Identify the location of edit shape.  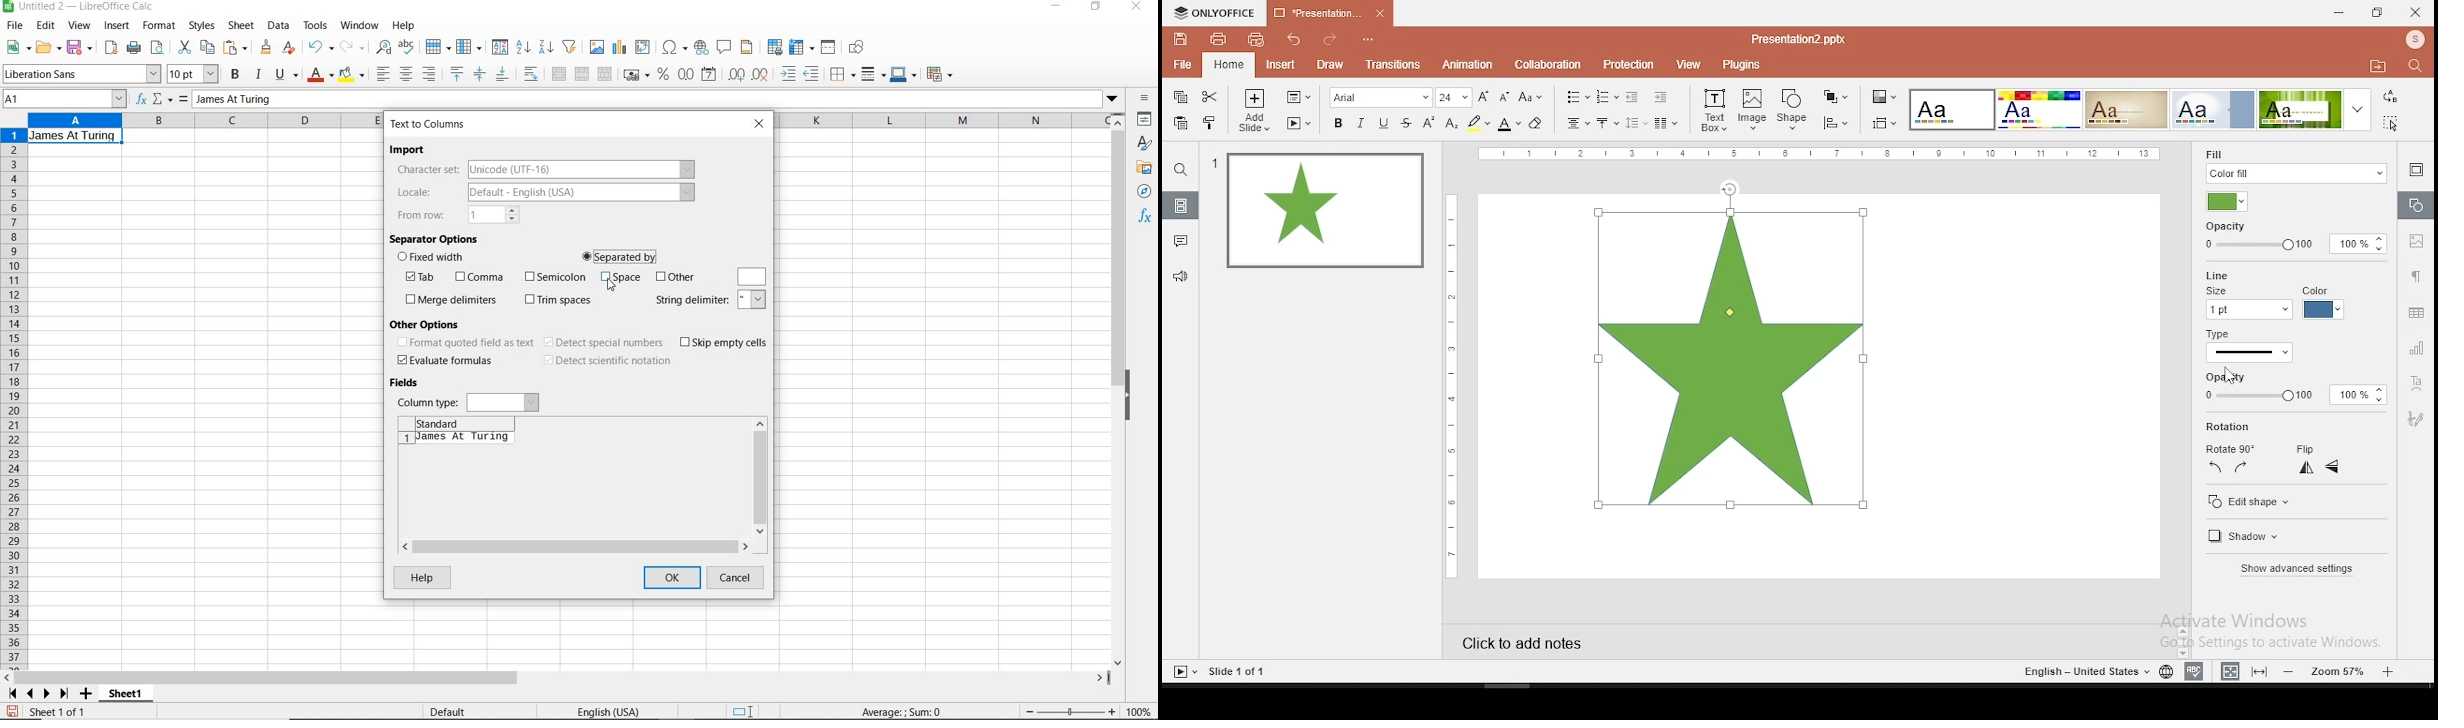
(2248, 501).